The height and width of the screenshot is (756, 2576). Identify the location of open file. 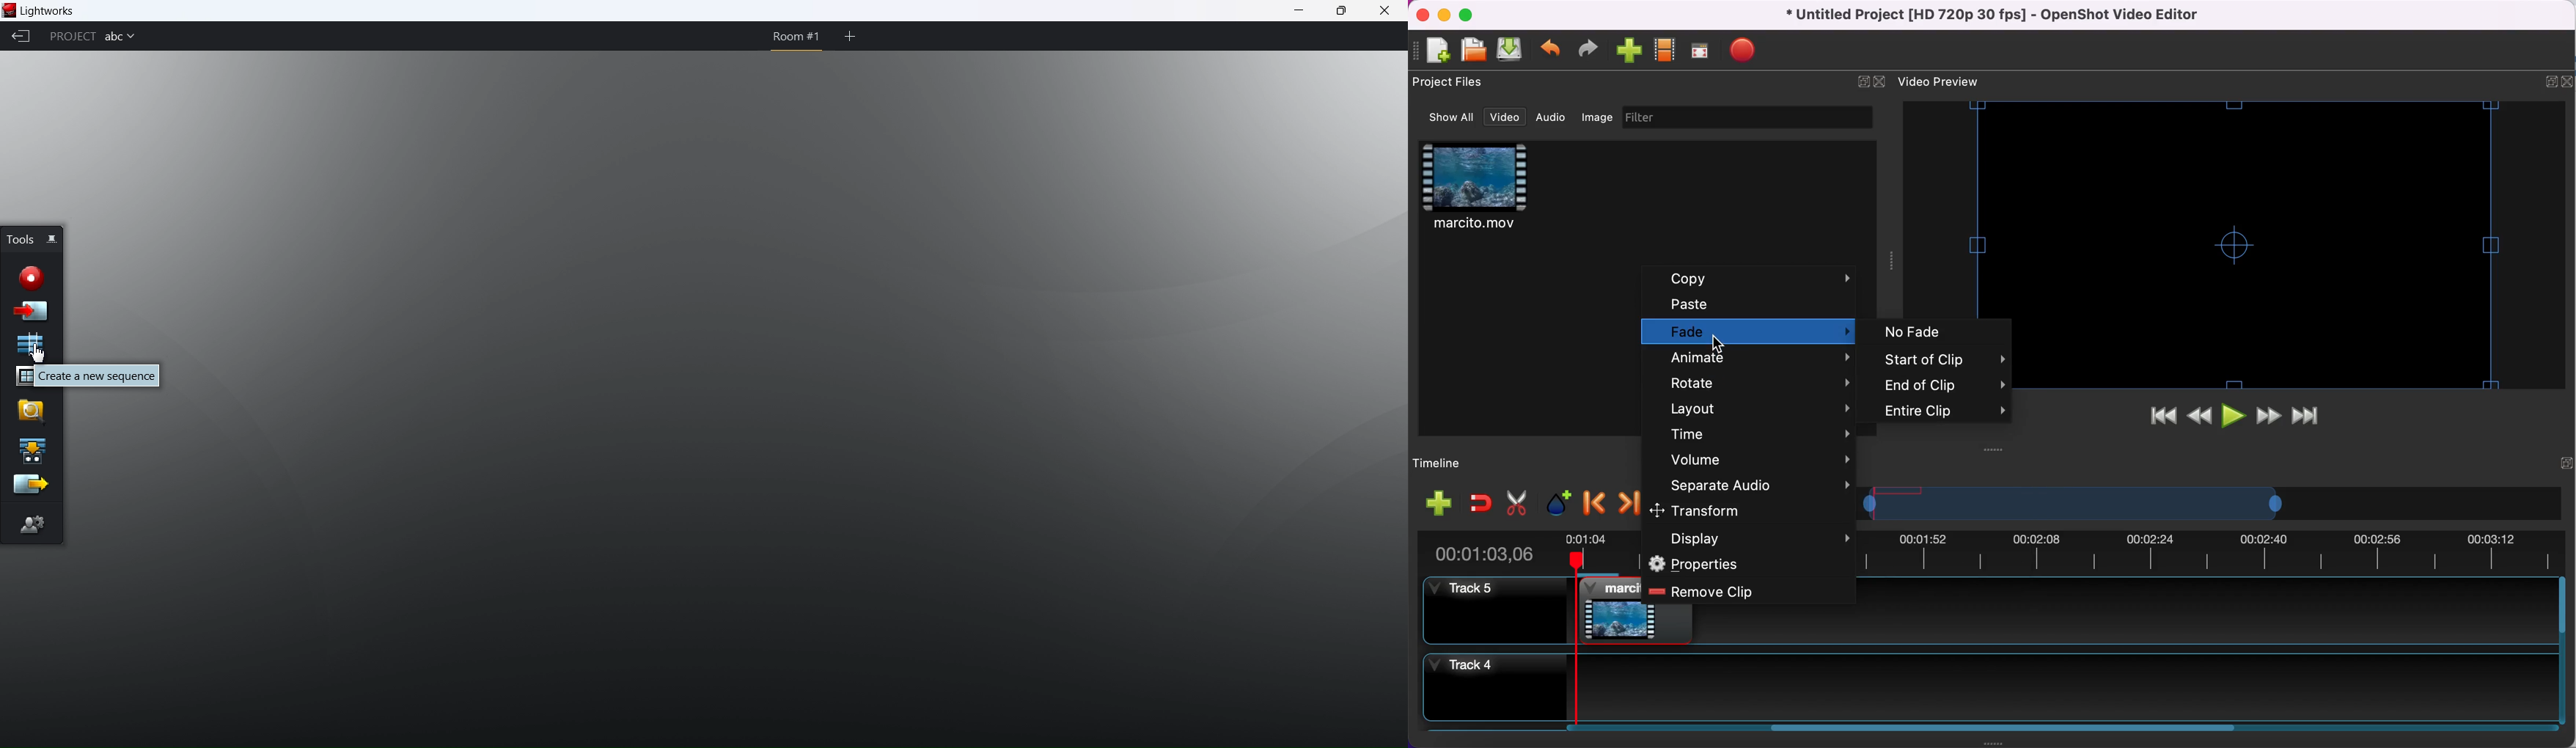
(1471, 51).